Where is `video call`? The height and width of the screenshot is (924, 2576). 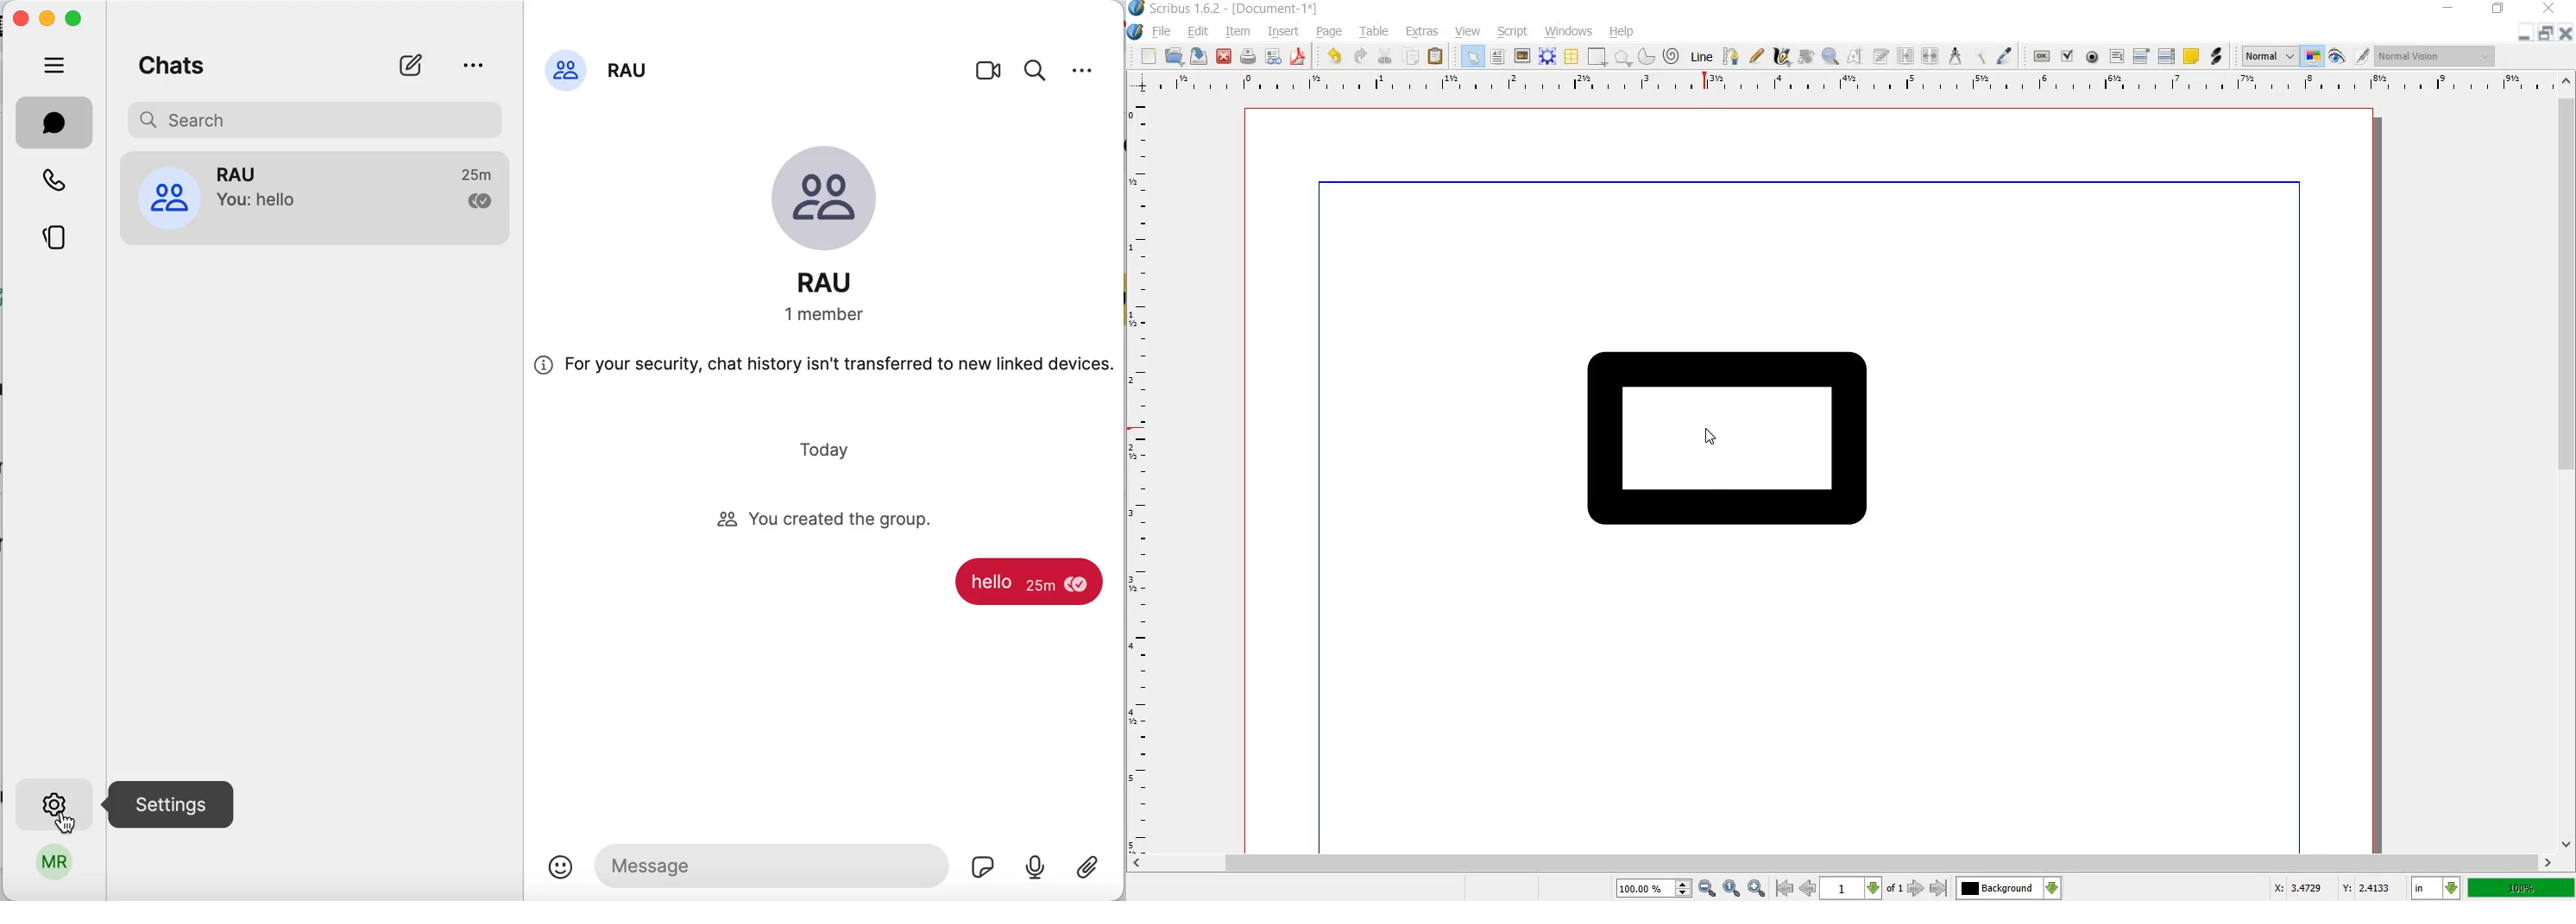 video call is located at coordinates (992, 70).